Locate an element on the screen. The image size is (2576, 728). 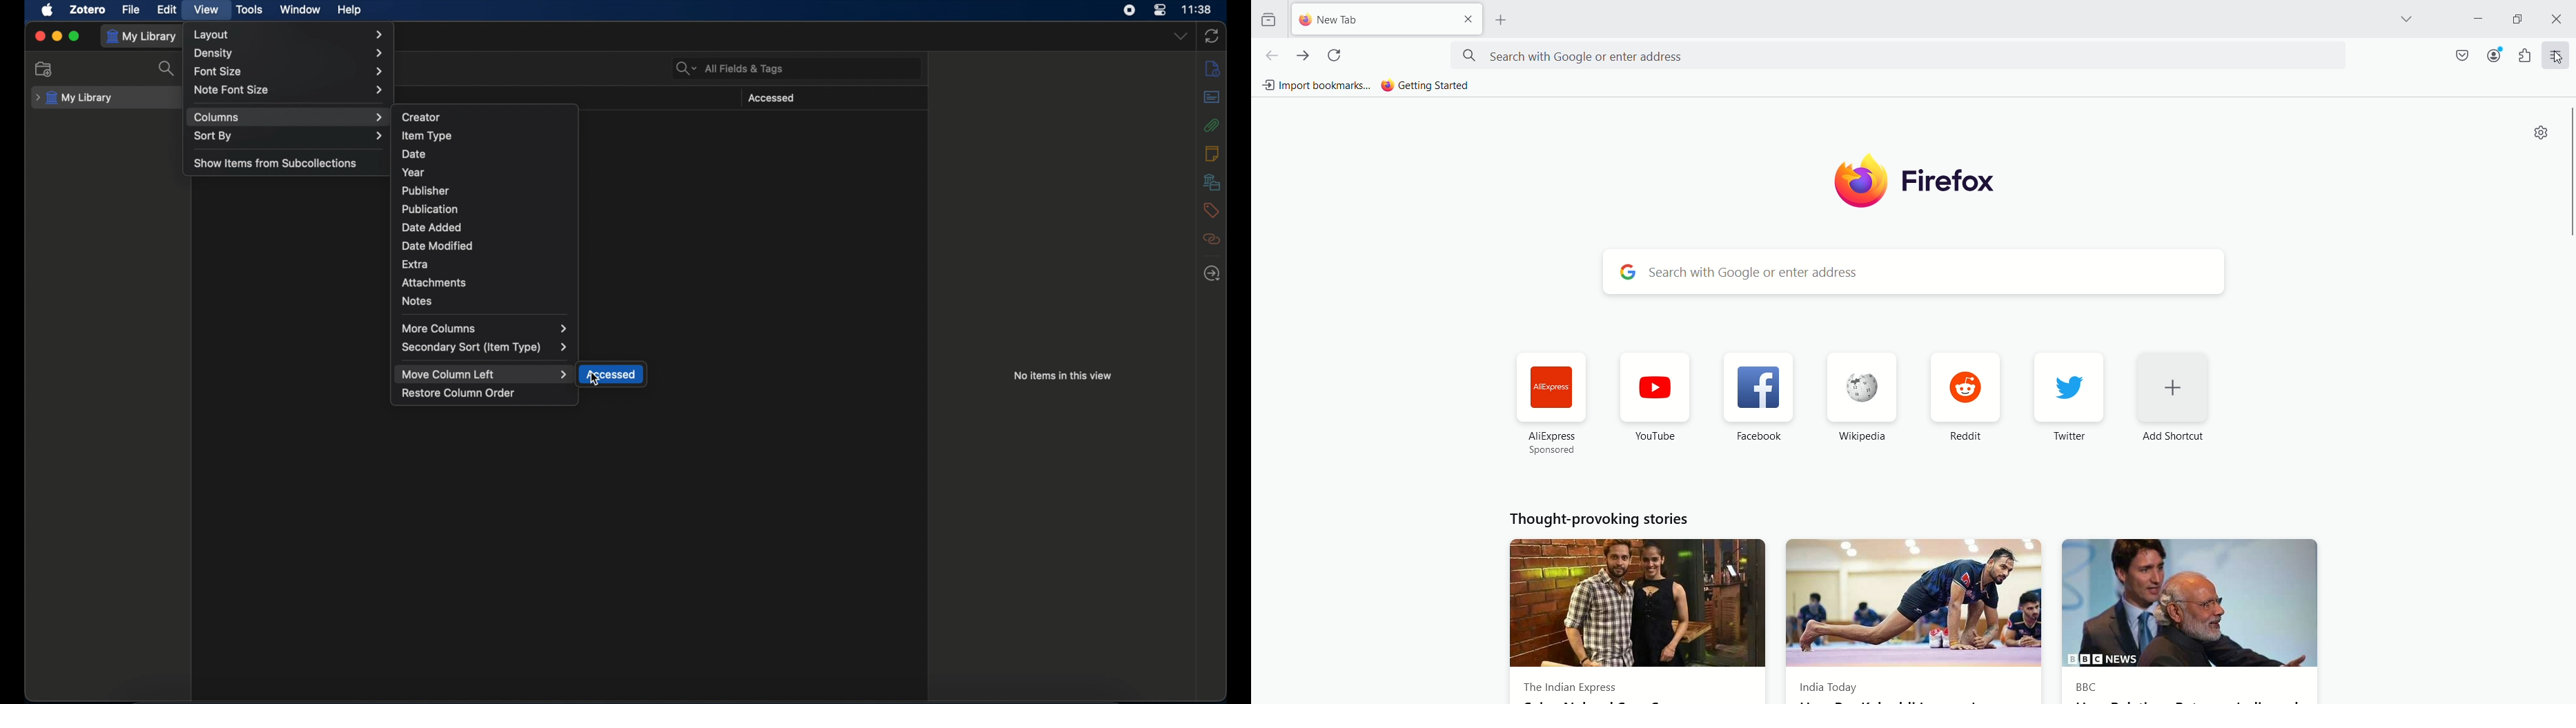
reload current page is located at coordinates (1335, 53).